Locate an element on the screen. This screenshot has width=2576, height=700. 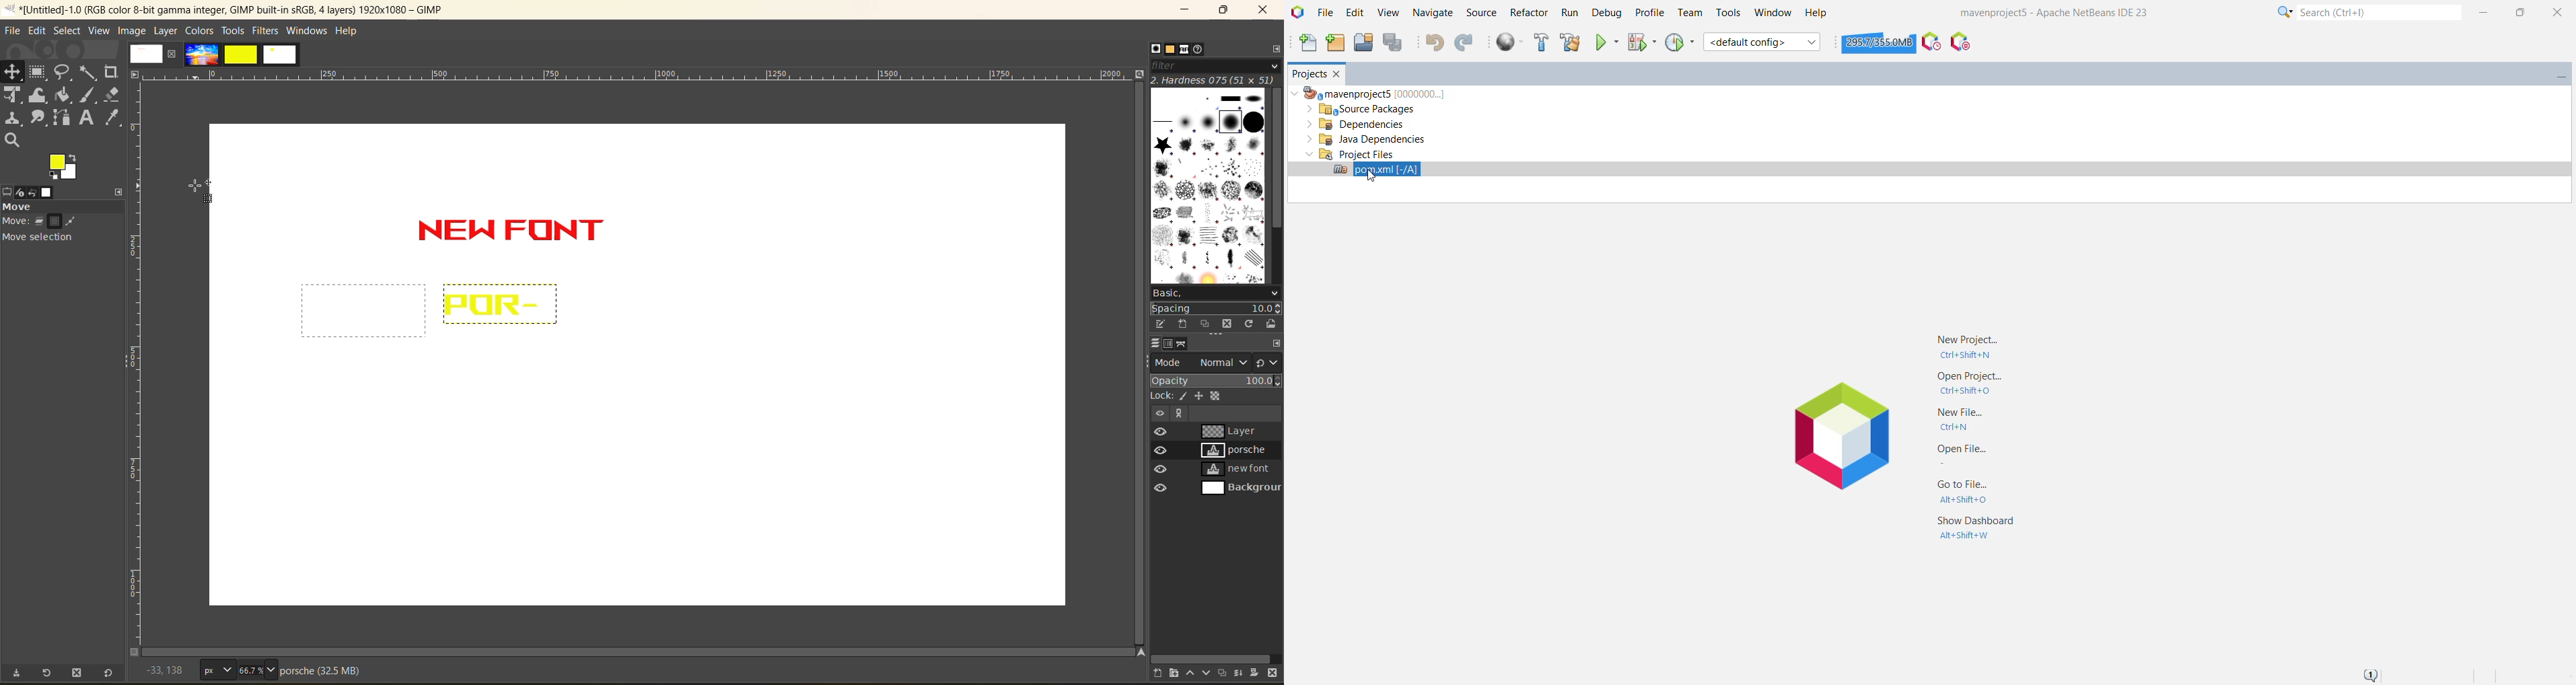
duplicate this brush is located at coordinates (1198, 323).